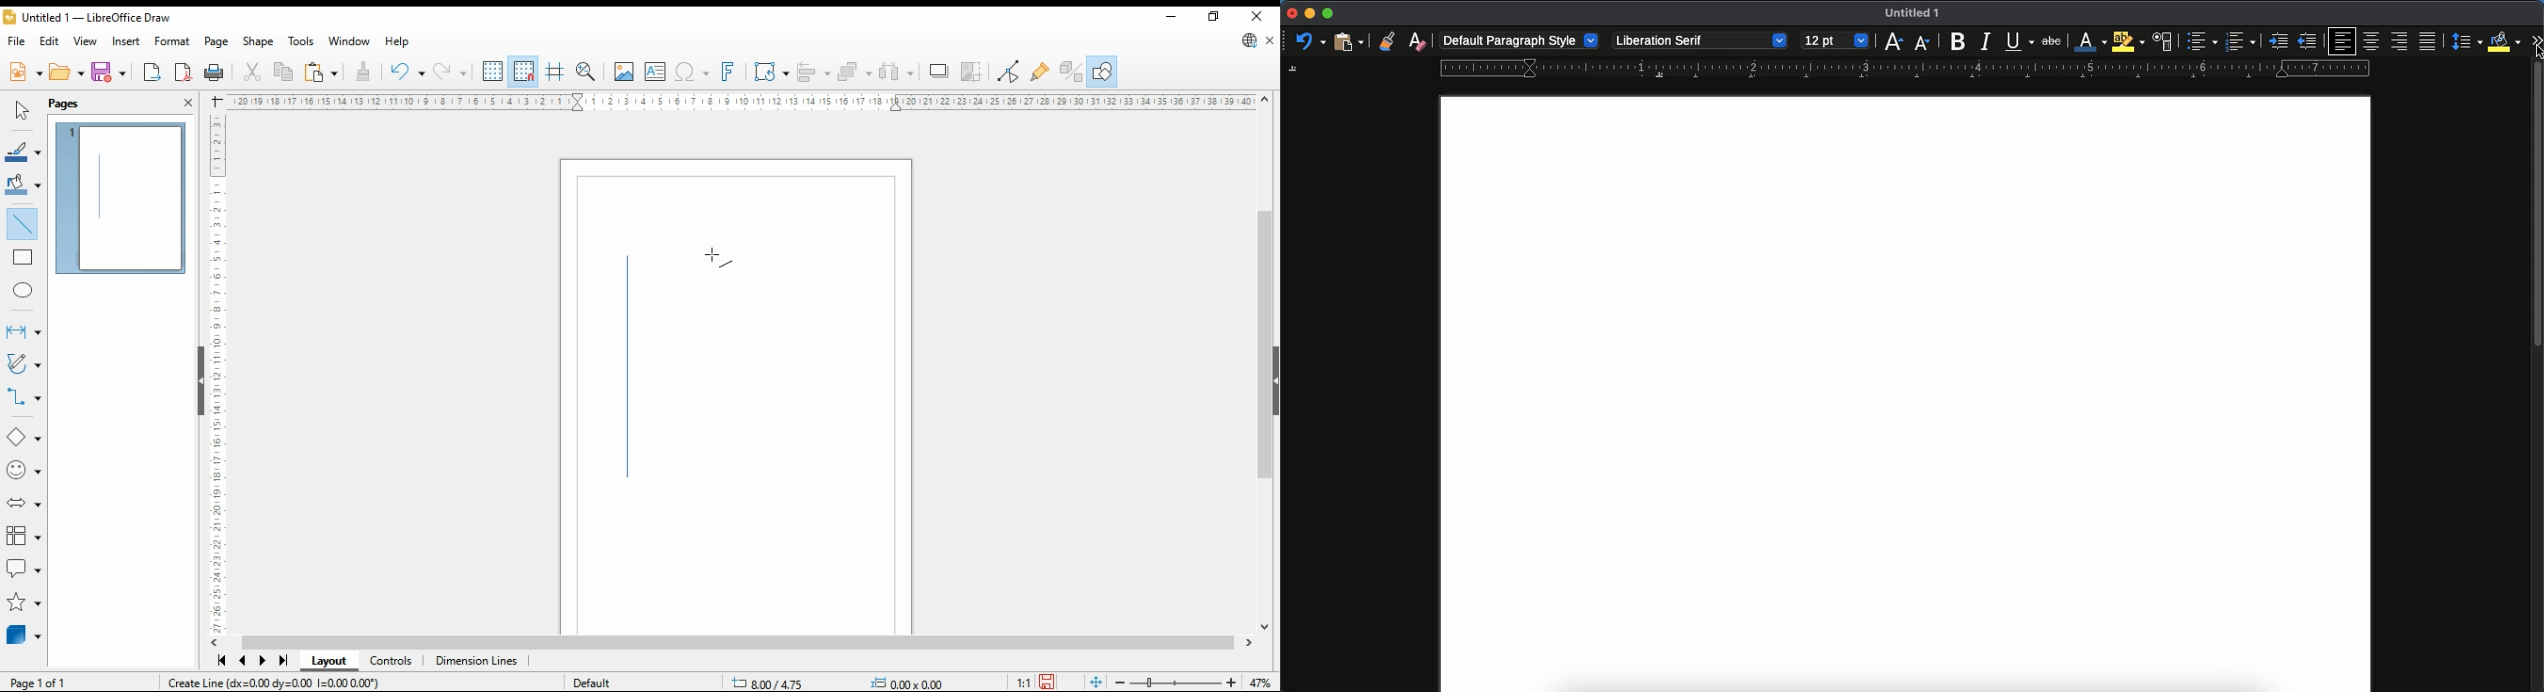  I want to click on copy, so click(282, 73).